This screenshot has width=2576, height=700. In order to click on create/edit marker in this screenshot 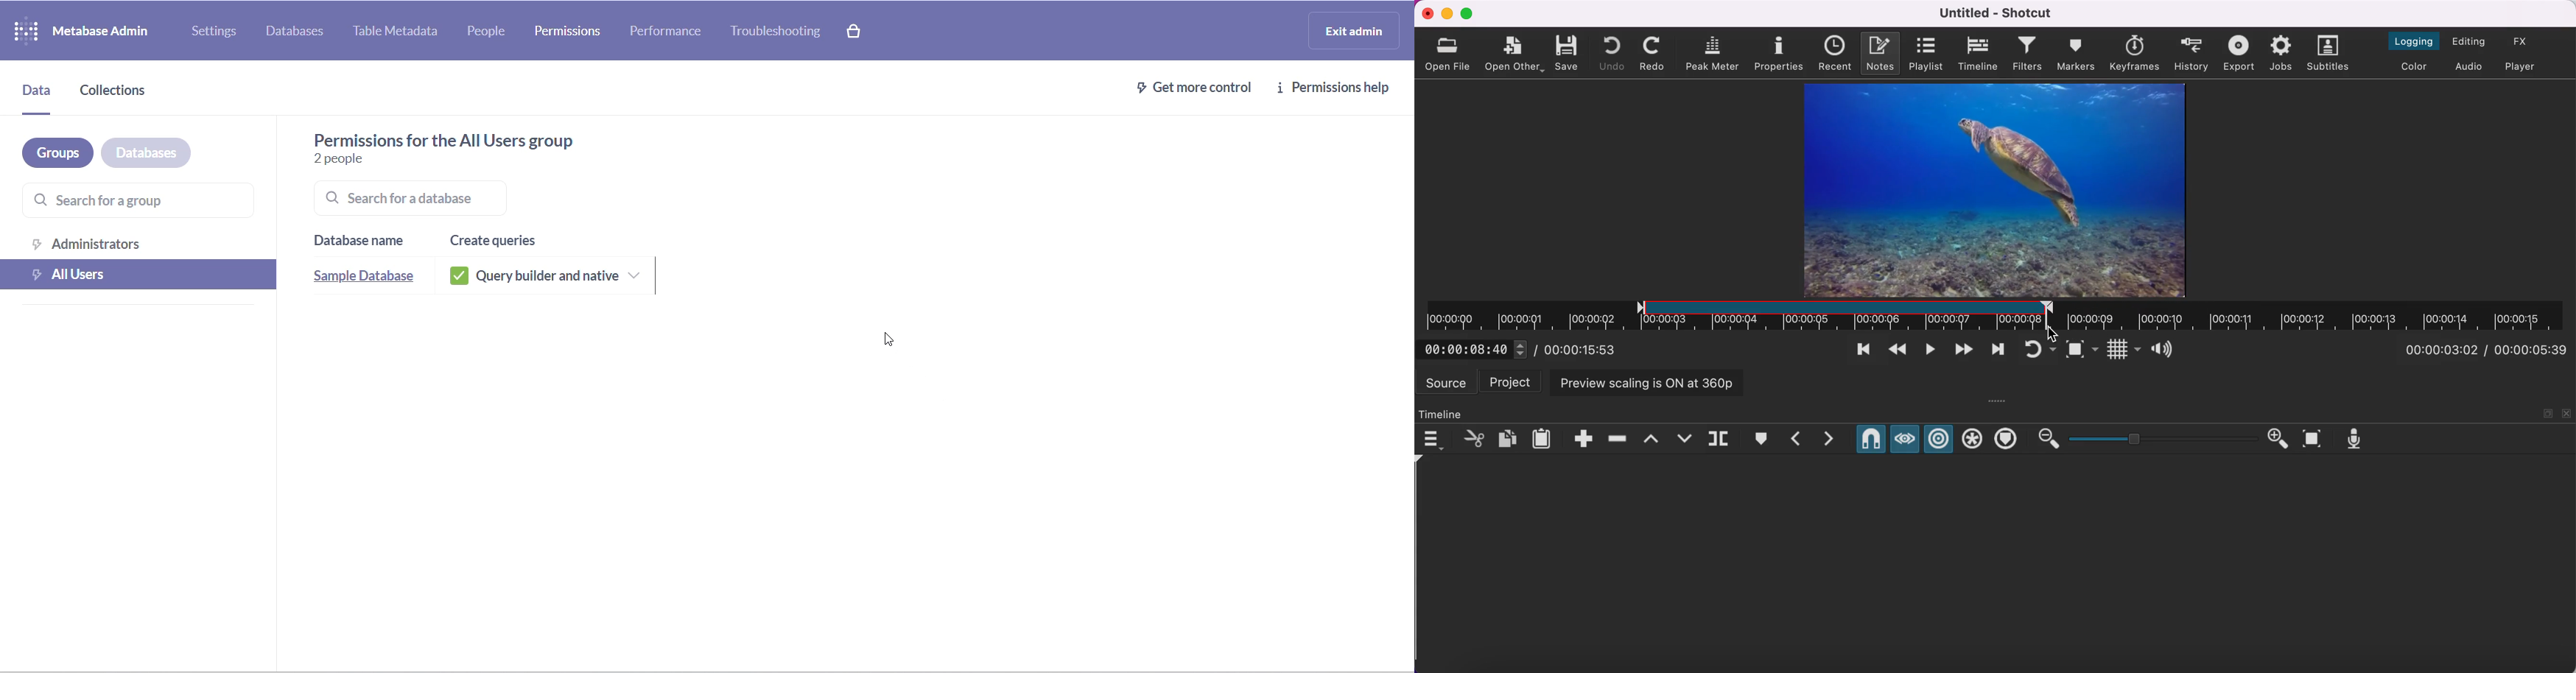, I will do `click(1760, 436)`.